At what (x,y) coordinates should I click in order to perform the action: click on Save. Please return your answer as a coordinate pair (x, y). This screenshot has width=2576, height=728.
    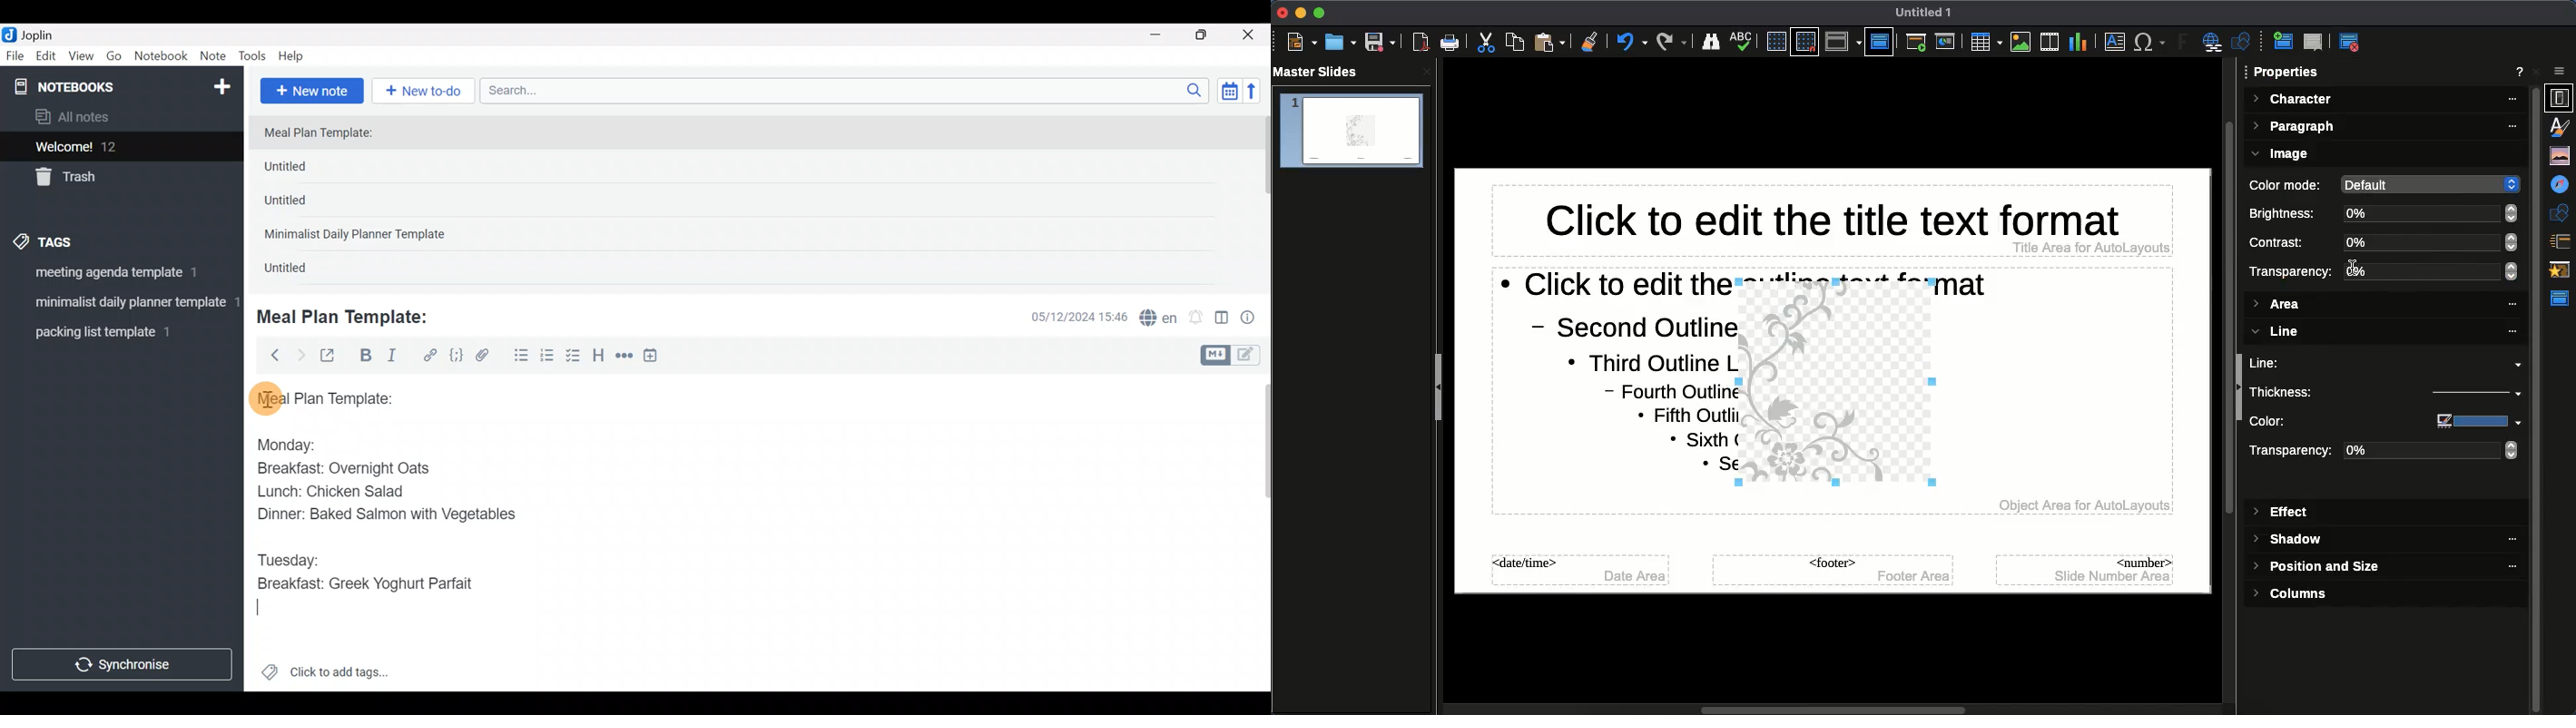
    Looking at the image, I should click on (1379, 43).